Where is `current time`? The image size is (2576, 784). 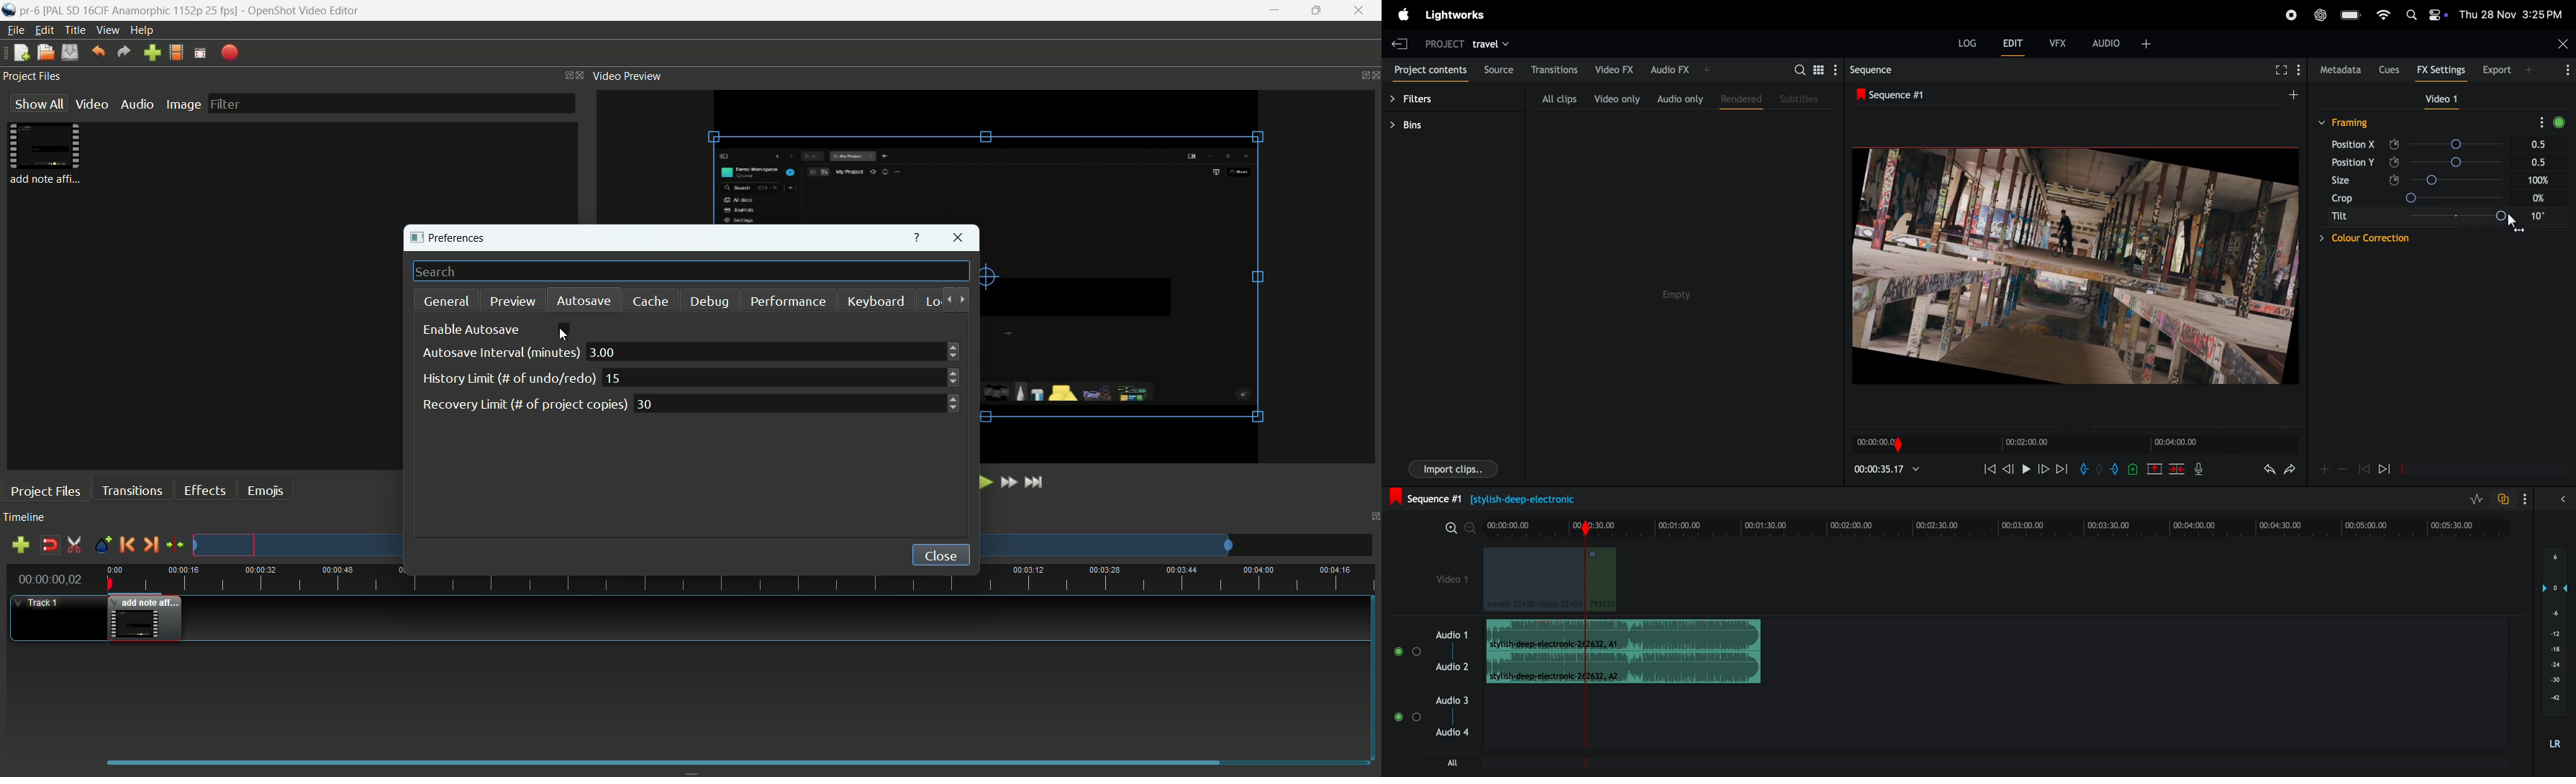 current time is located at coordinates (51, 578).